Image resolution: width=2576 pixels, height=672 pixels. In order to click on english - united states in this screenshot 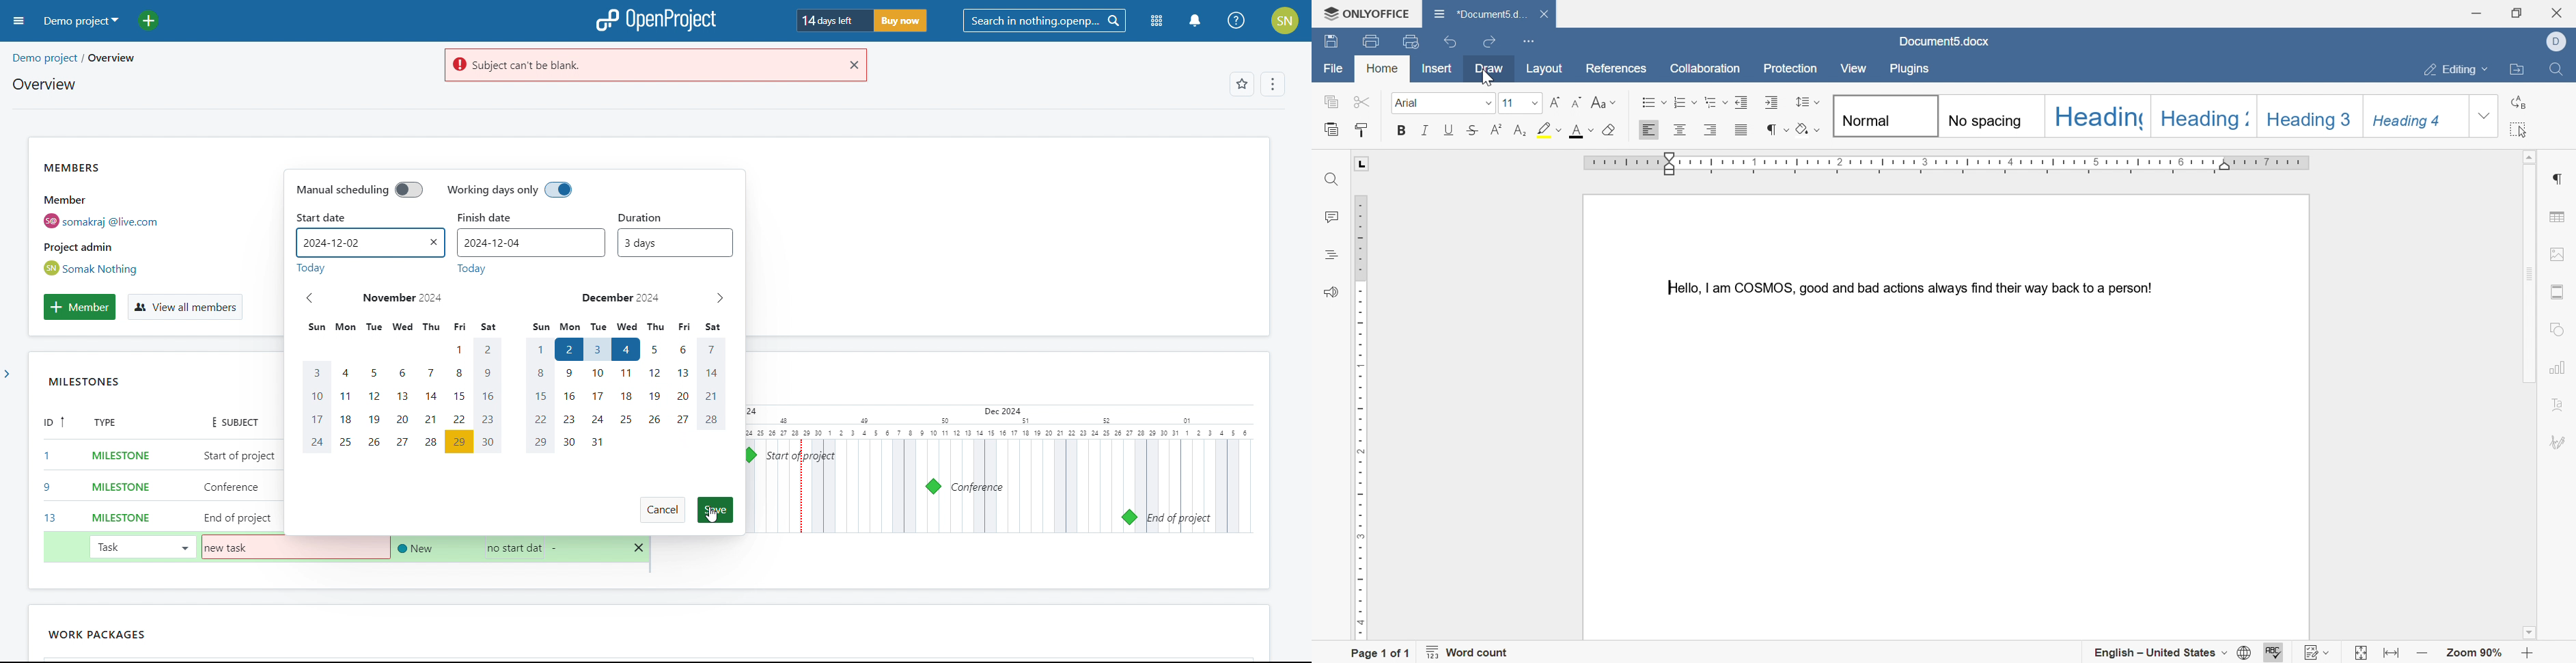, I will do `click(2160, 655)`.